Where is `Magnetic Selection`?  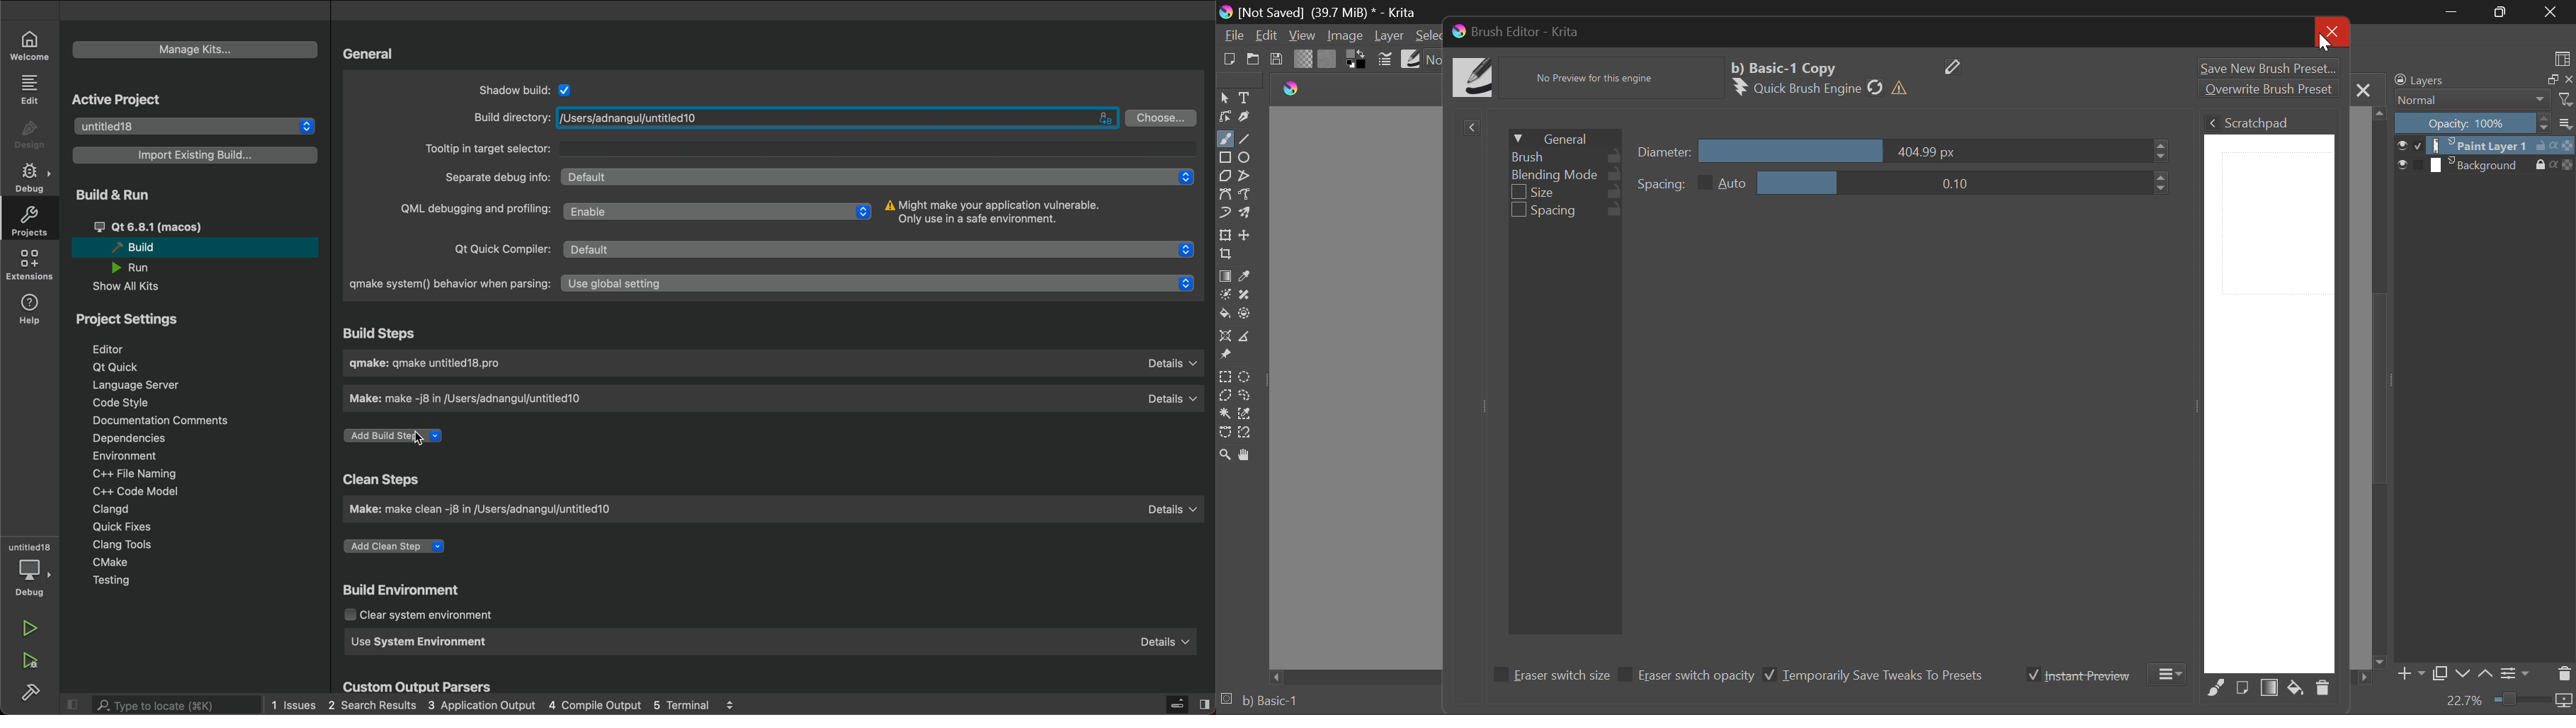 Magnetic Selection is located at coordinates (1246, 433).